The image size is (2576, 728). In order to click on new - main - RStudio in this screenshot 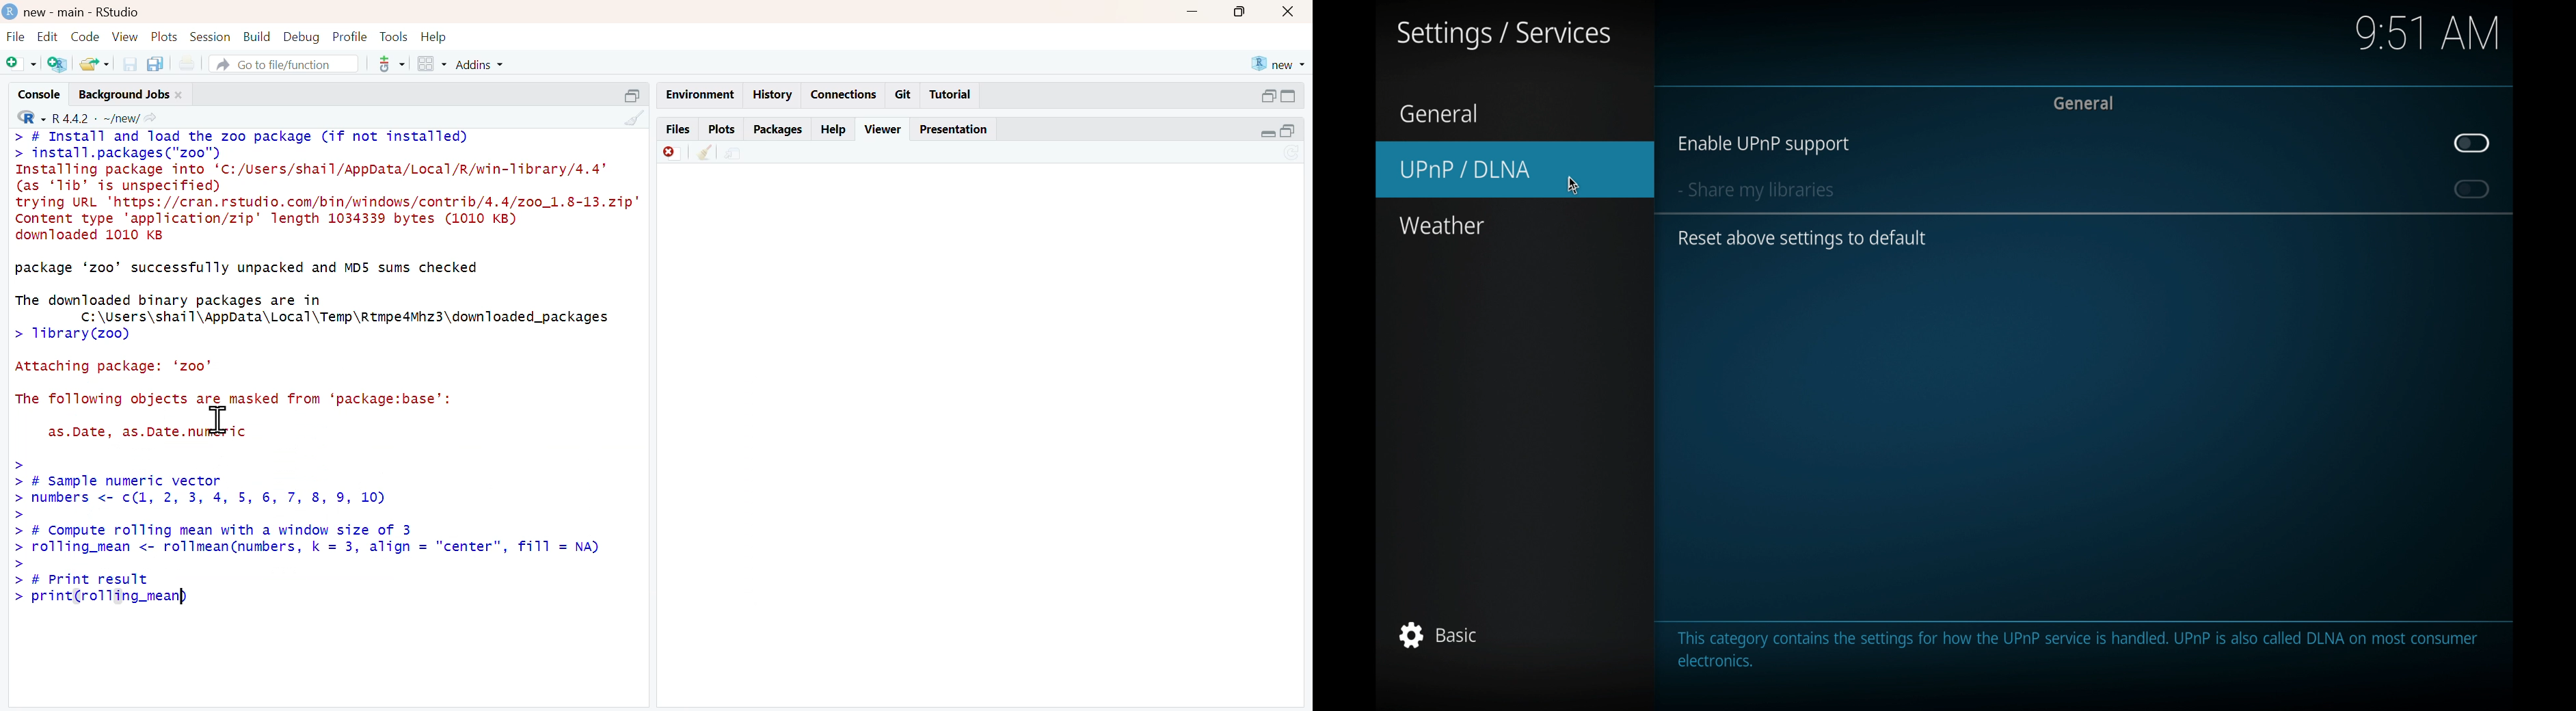, I will do `click(82, 13)`.